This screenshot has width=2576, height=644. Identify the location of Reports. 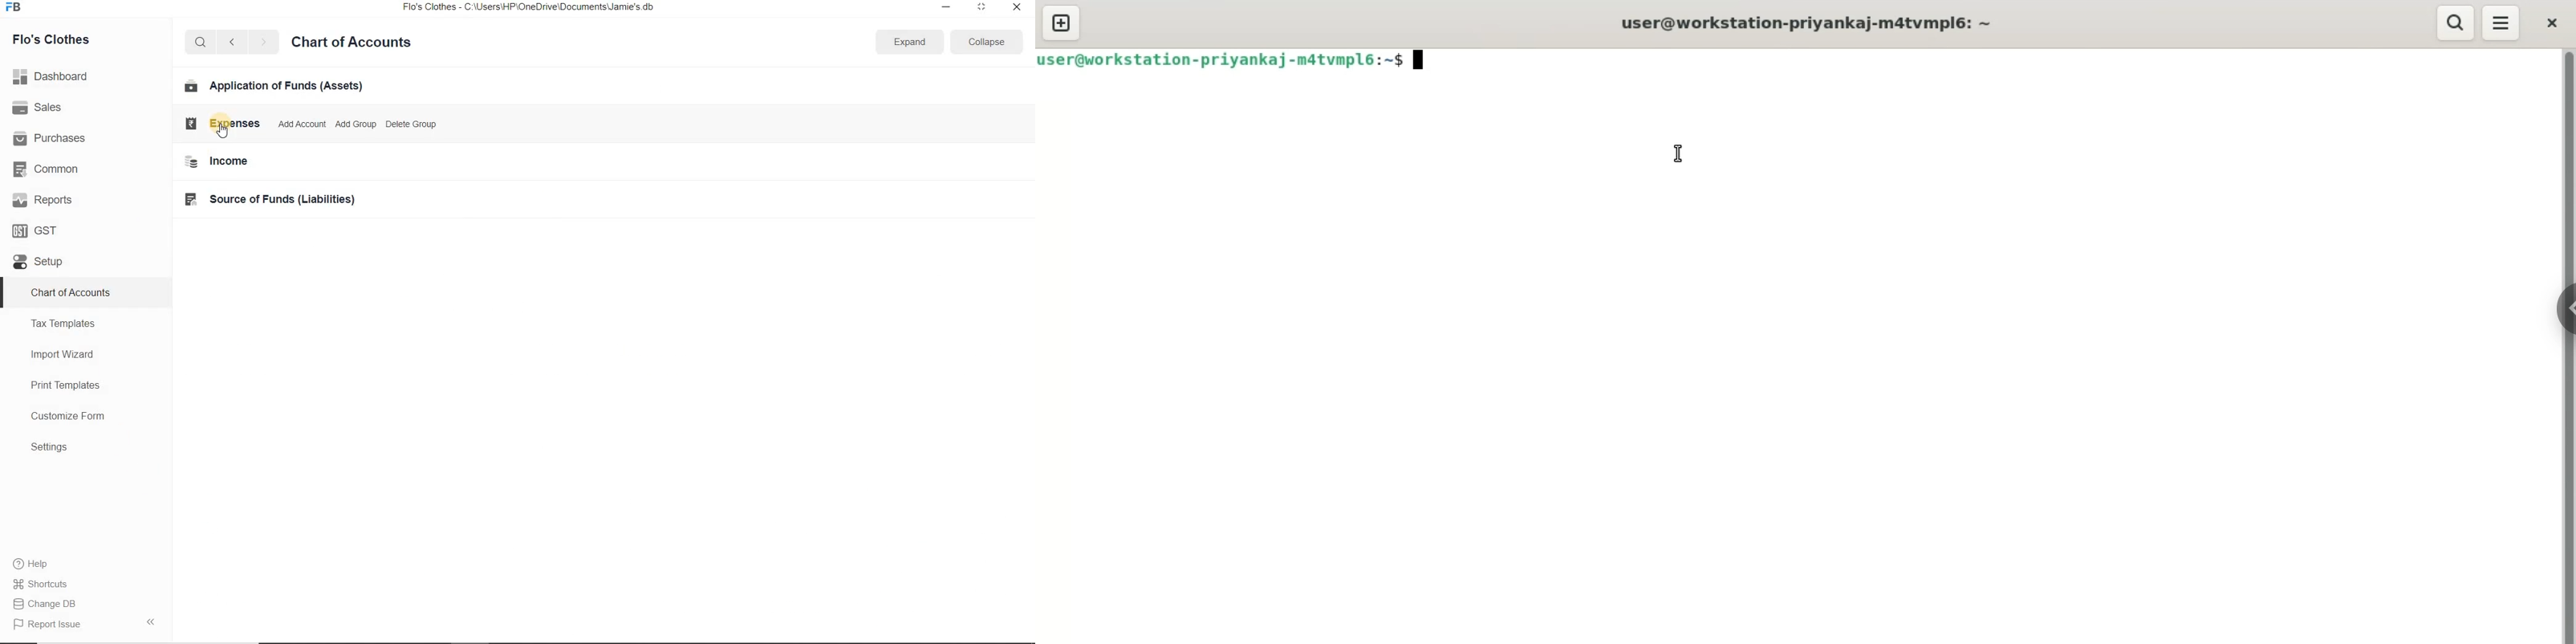
(43, 199).